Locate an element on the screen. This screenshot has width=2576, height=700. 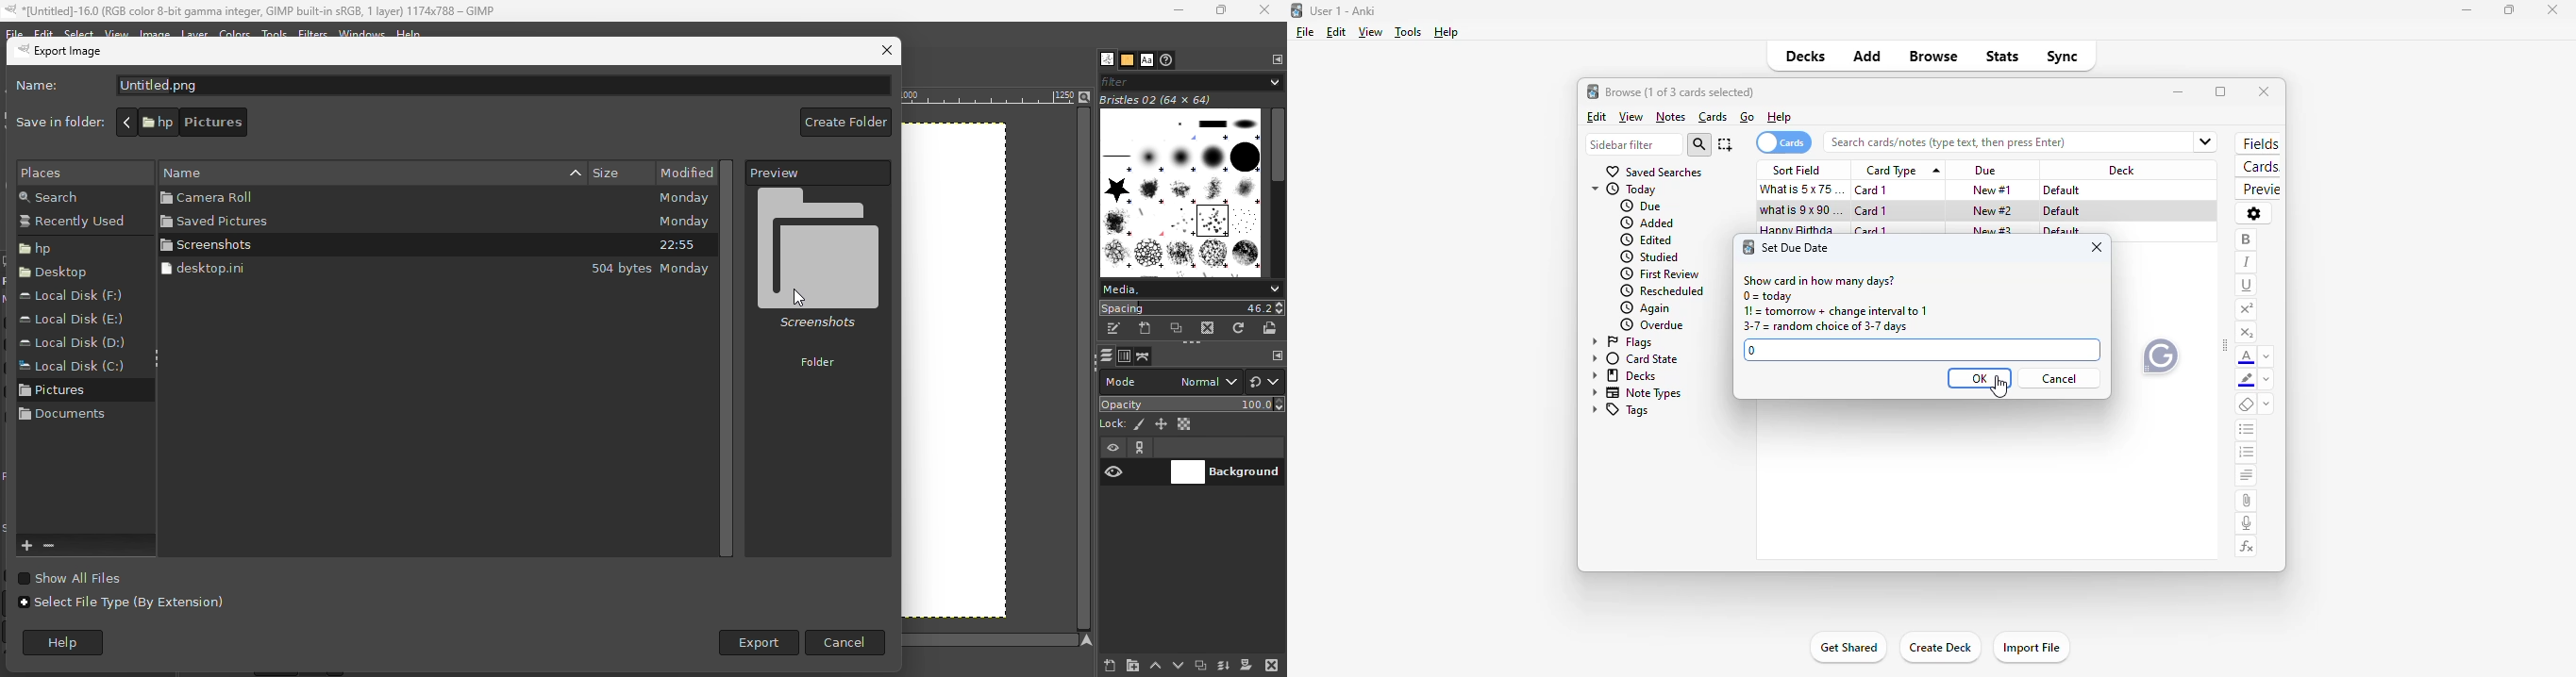
options is located at coordinates (2254, 214).